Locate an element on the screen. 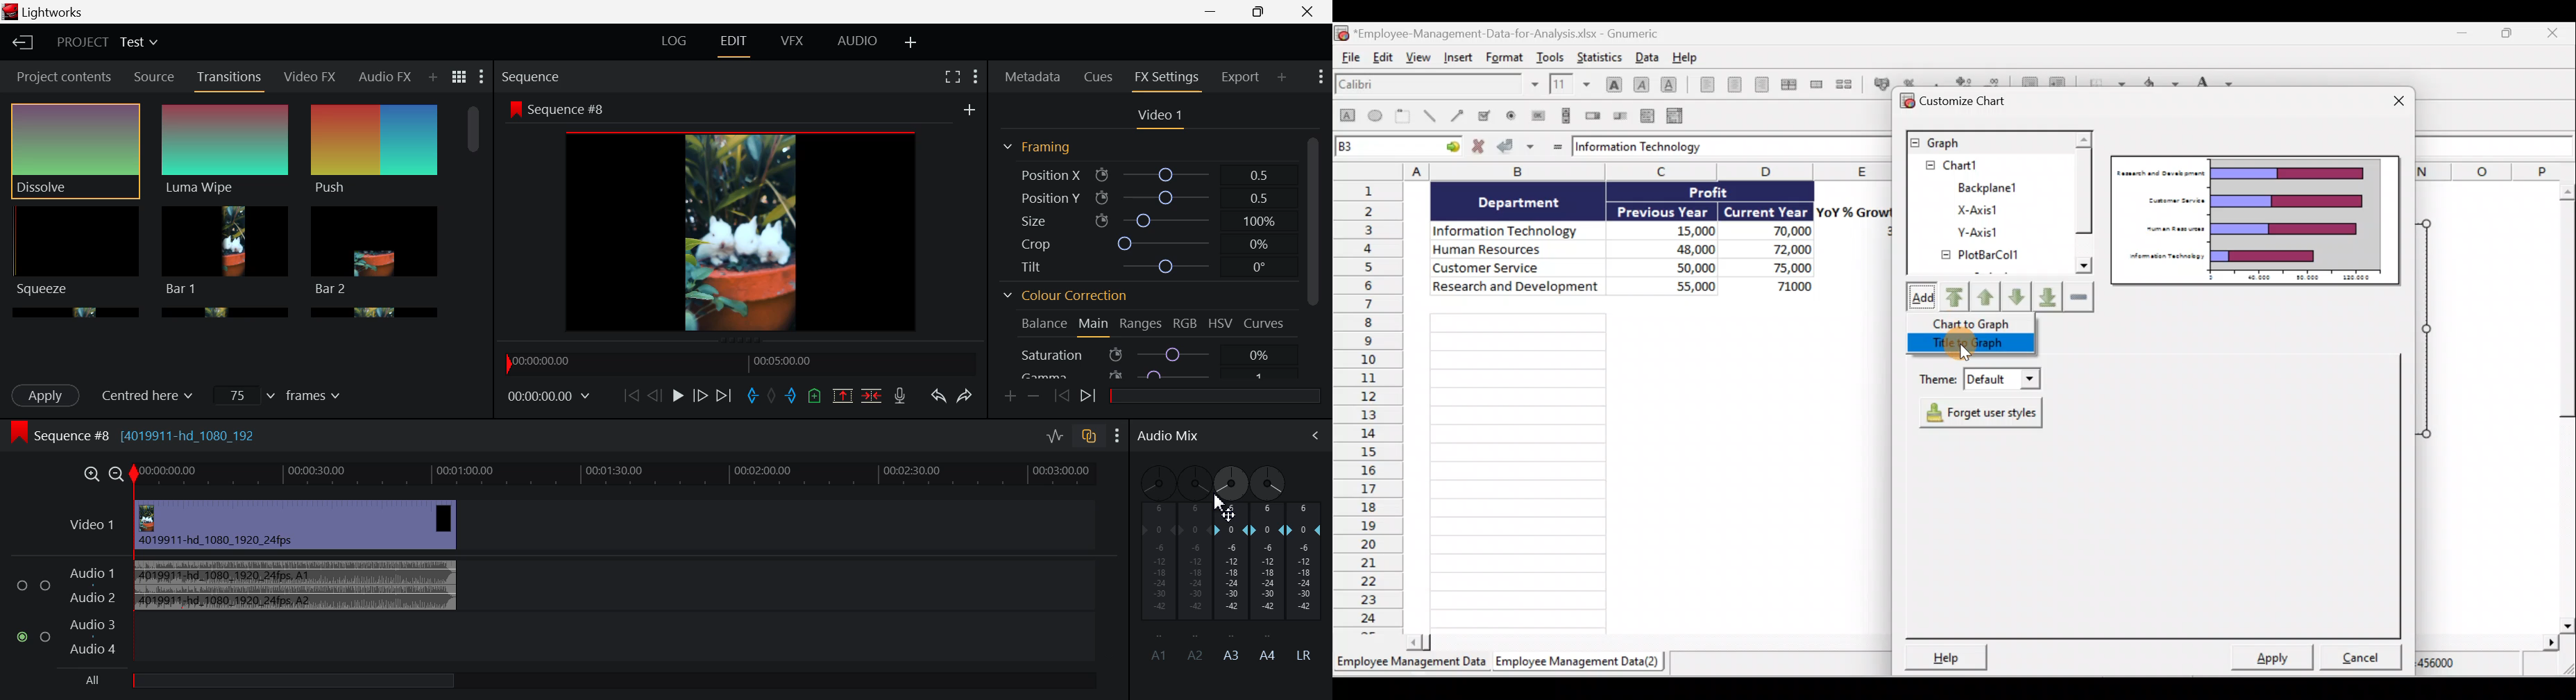 Image resolution: width=2576 pixels, height=700 pixels. Cancel is located at coordinates (2356, 658).